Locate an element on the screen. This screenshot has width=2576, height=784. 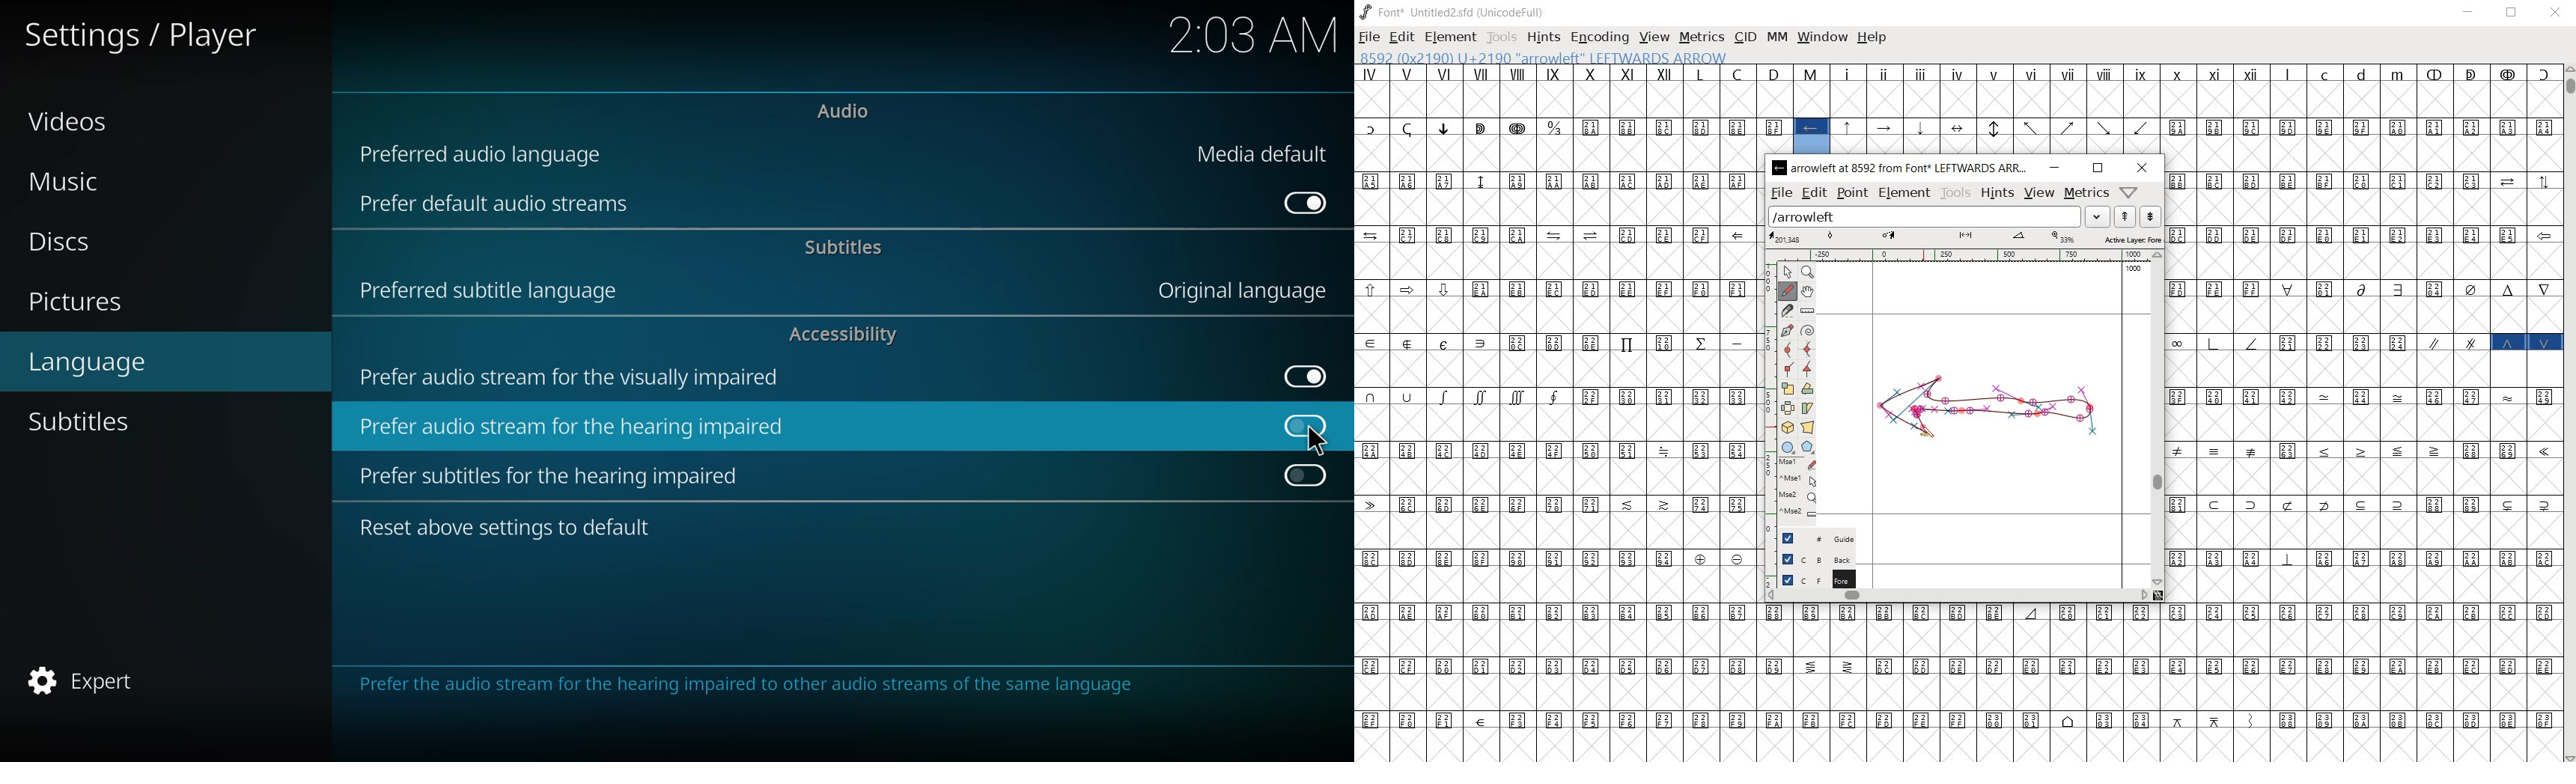
prefer audio stream for visually impaired is located at coordinates (573, 377).